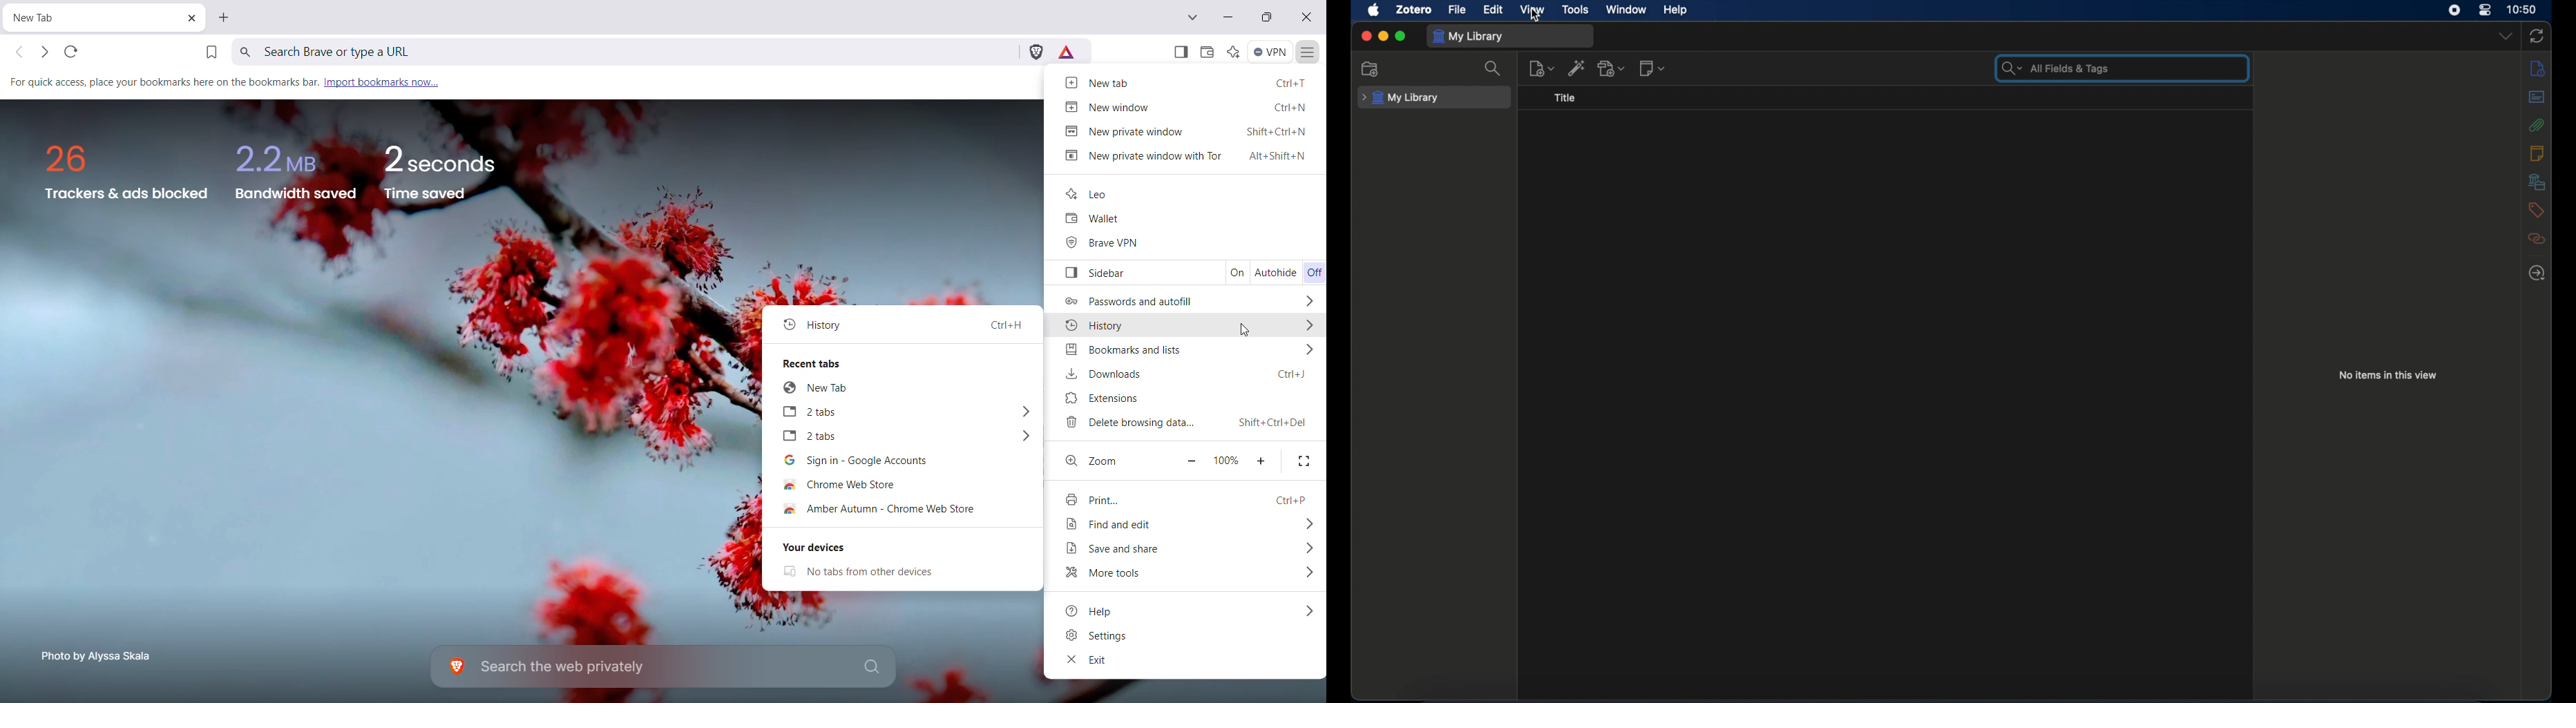 The height and width of the screenshot is (728, 2576). Describe the element at coordinates (904, 413) in the screenshot. I see `2 tabs` at that location.